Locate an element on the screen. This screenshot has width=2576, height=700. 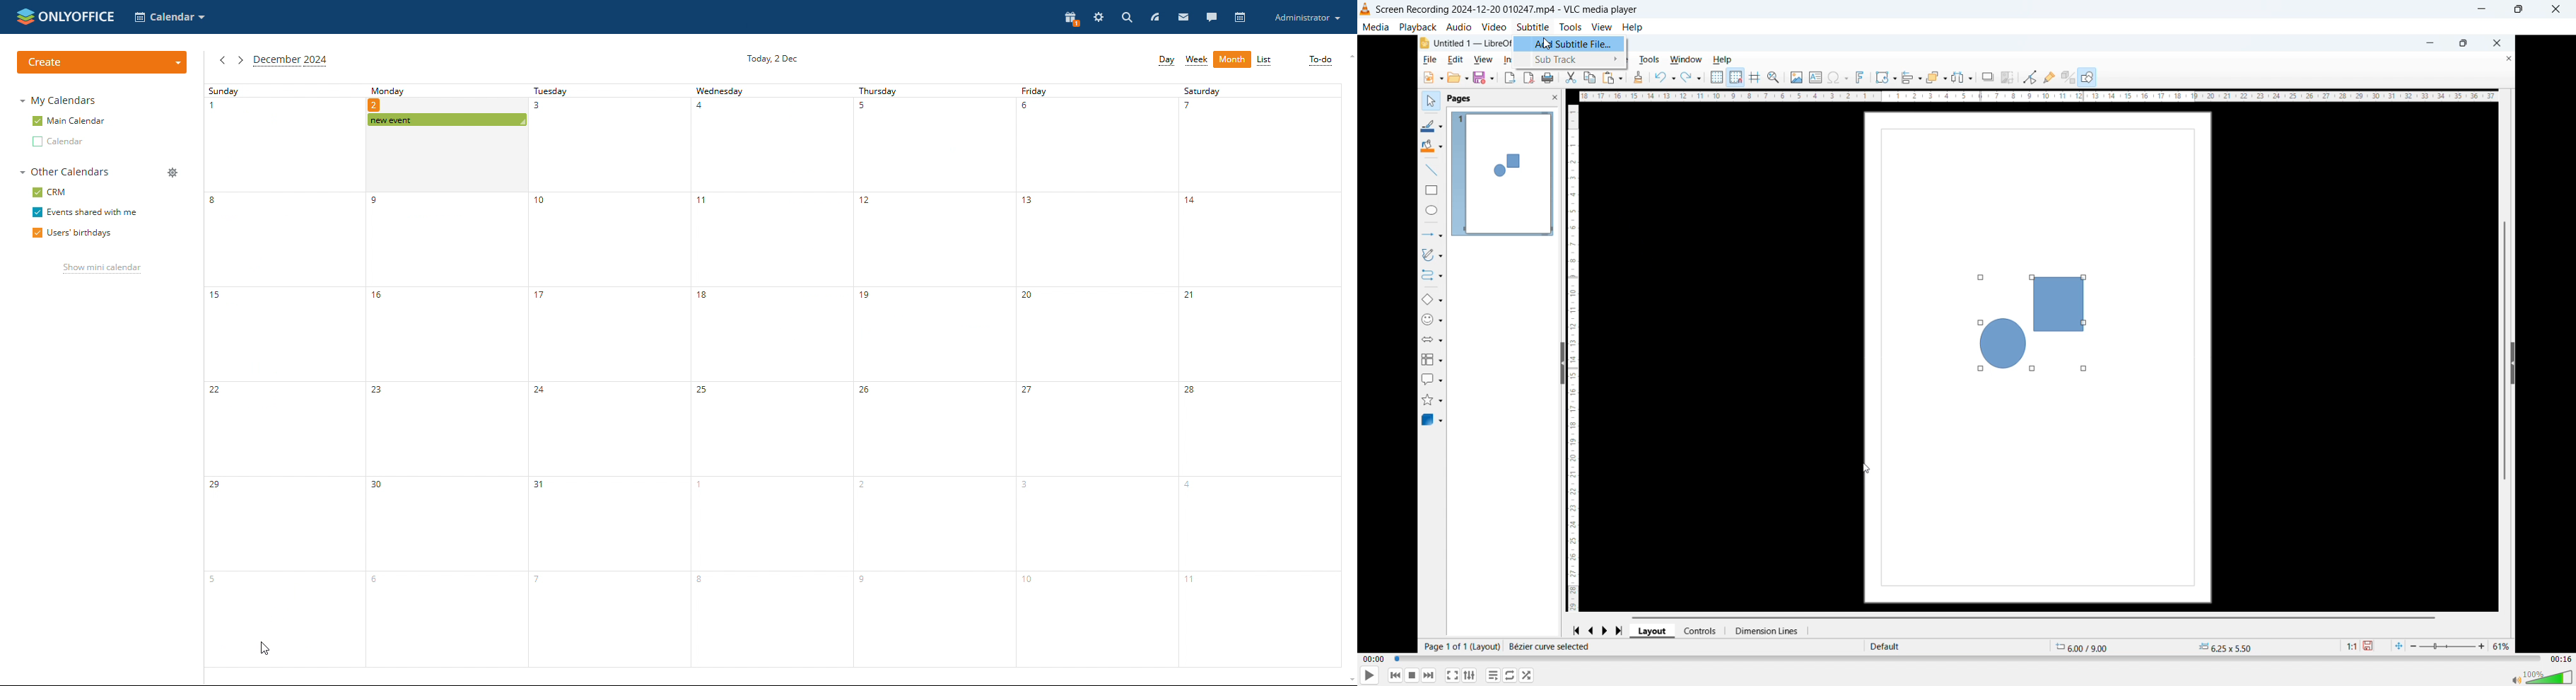
shapes is located at coordinates (2028, 322).